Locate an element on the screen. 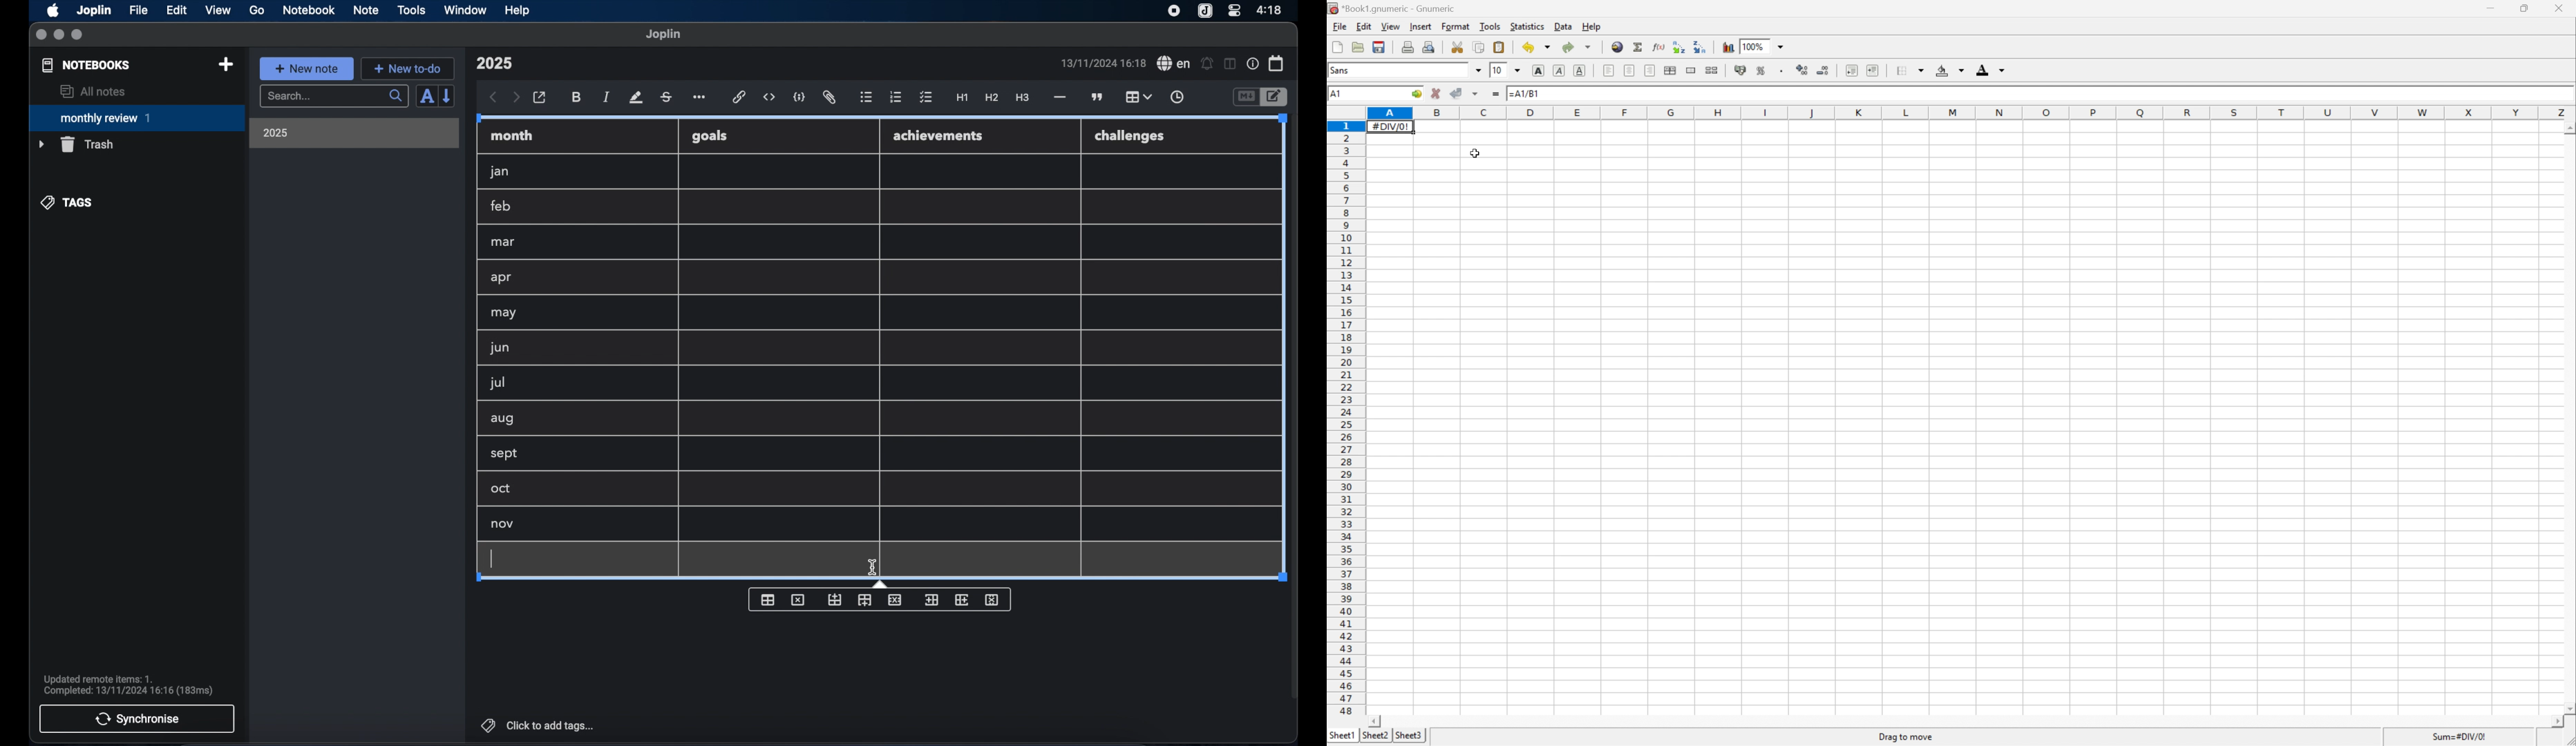  insert table is located at coordinates (768, 599).